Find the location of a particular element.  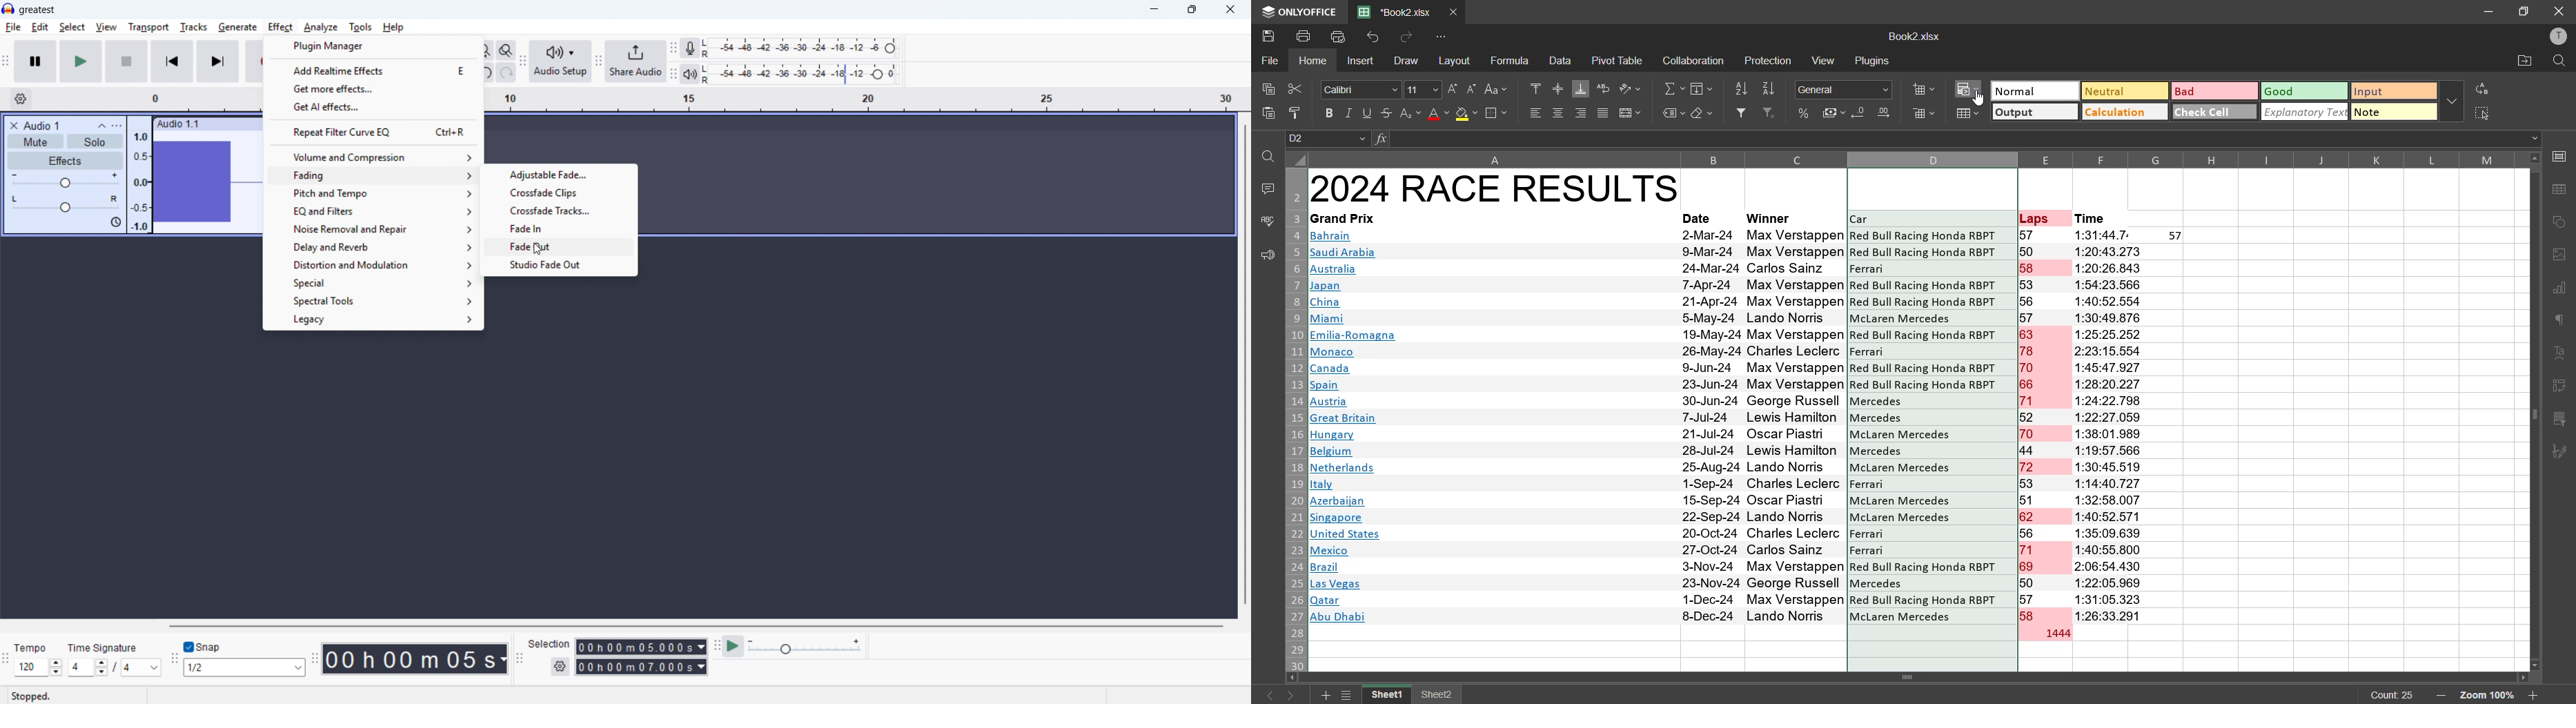

fields is located at coordinates (1704, 88).